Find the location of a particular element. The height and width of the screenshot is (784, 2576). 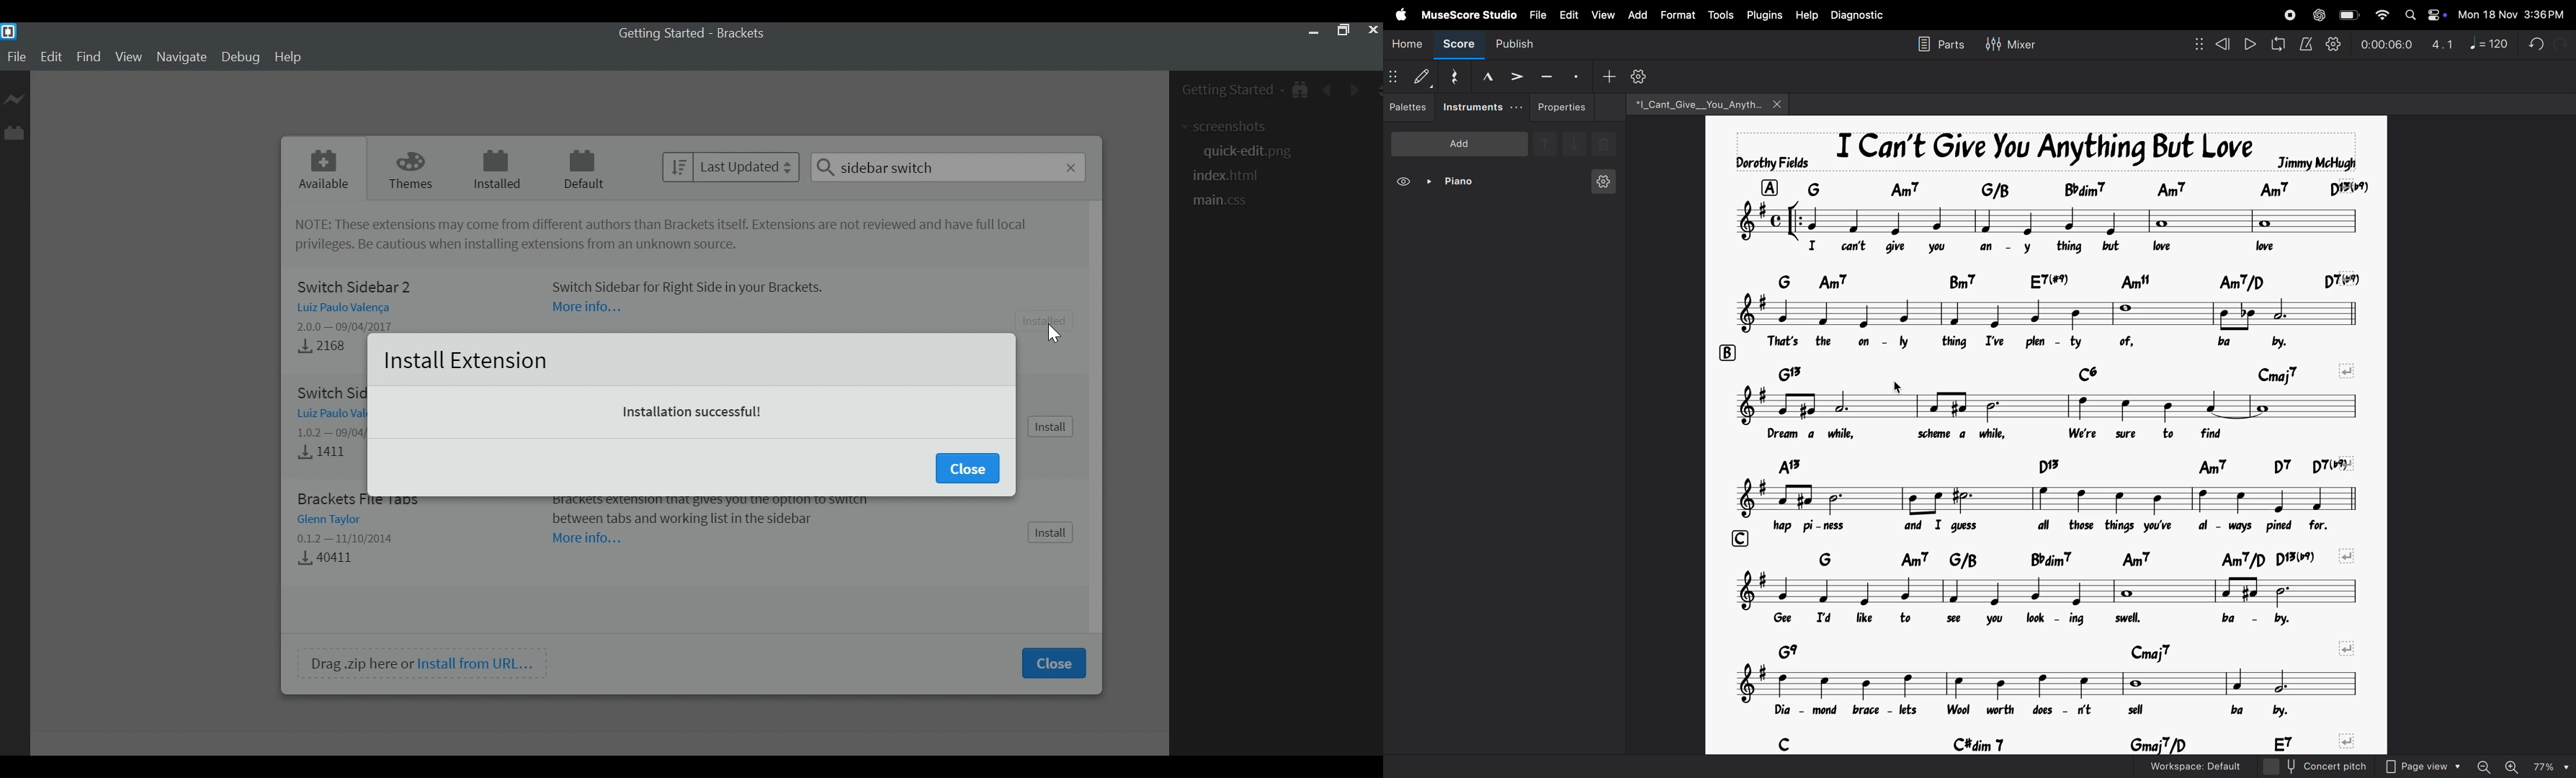

lyrics is located at coordinates (2041, 344).